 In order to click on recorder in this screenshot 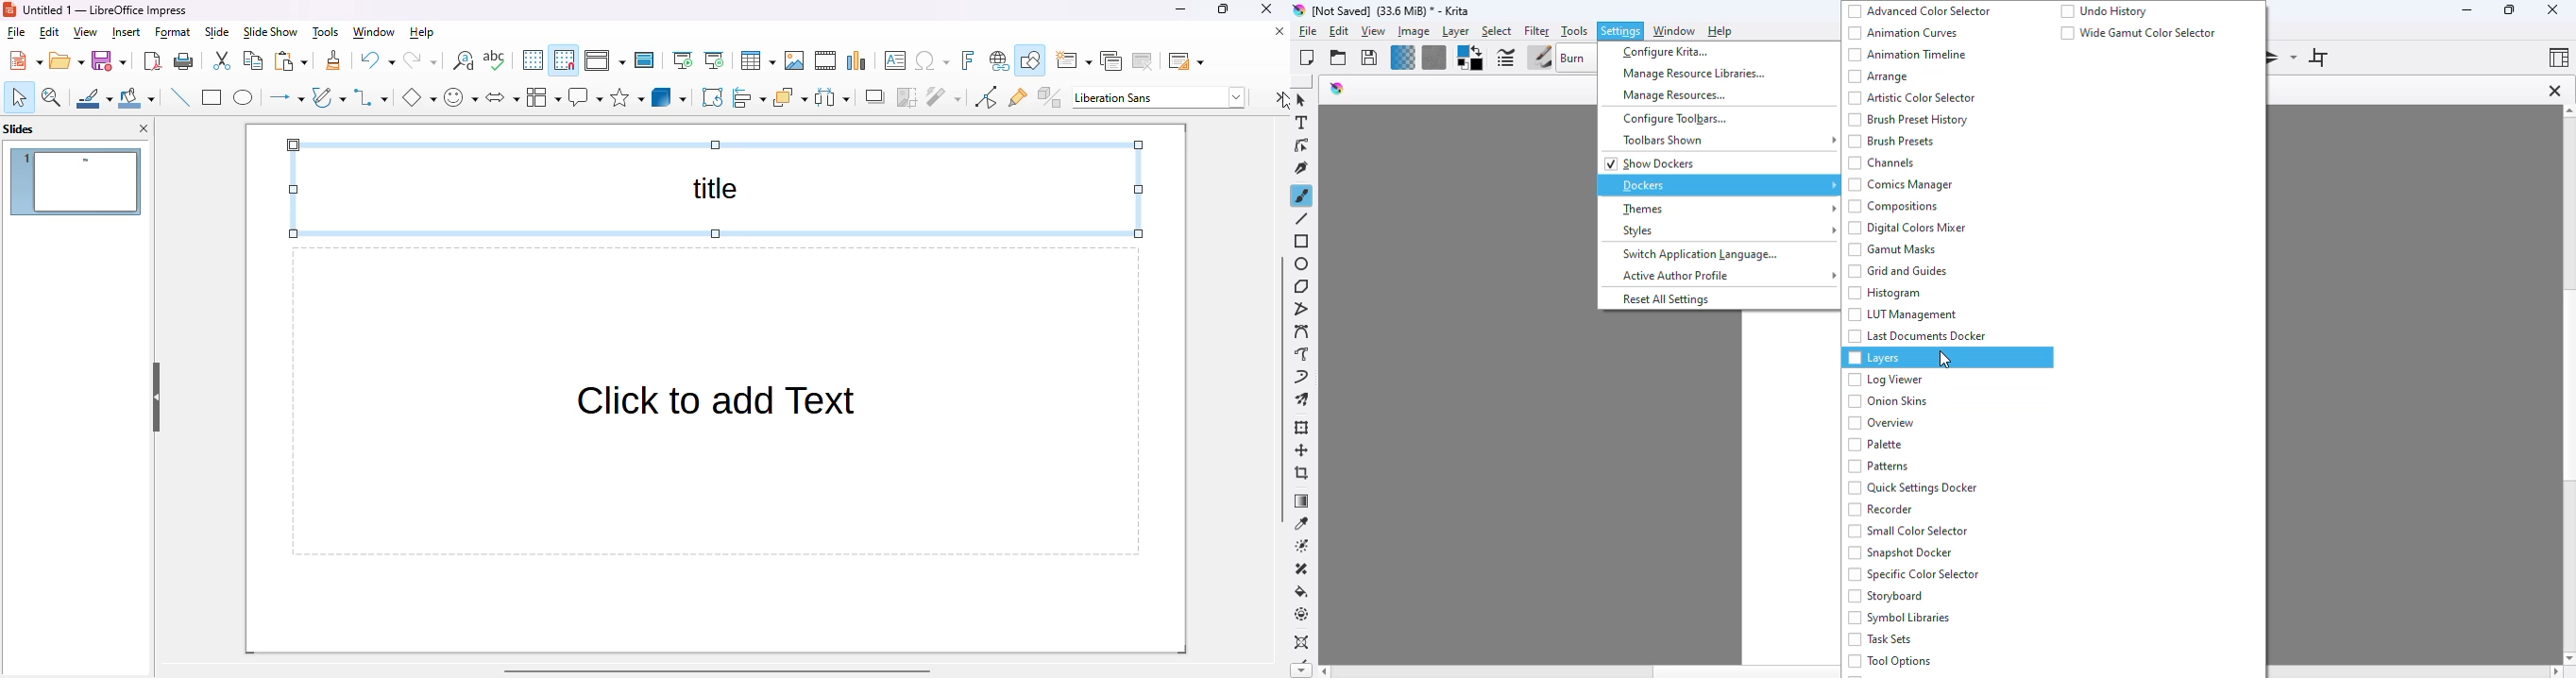, I will do `click(1882, 509)`.